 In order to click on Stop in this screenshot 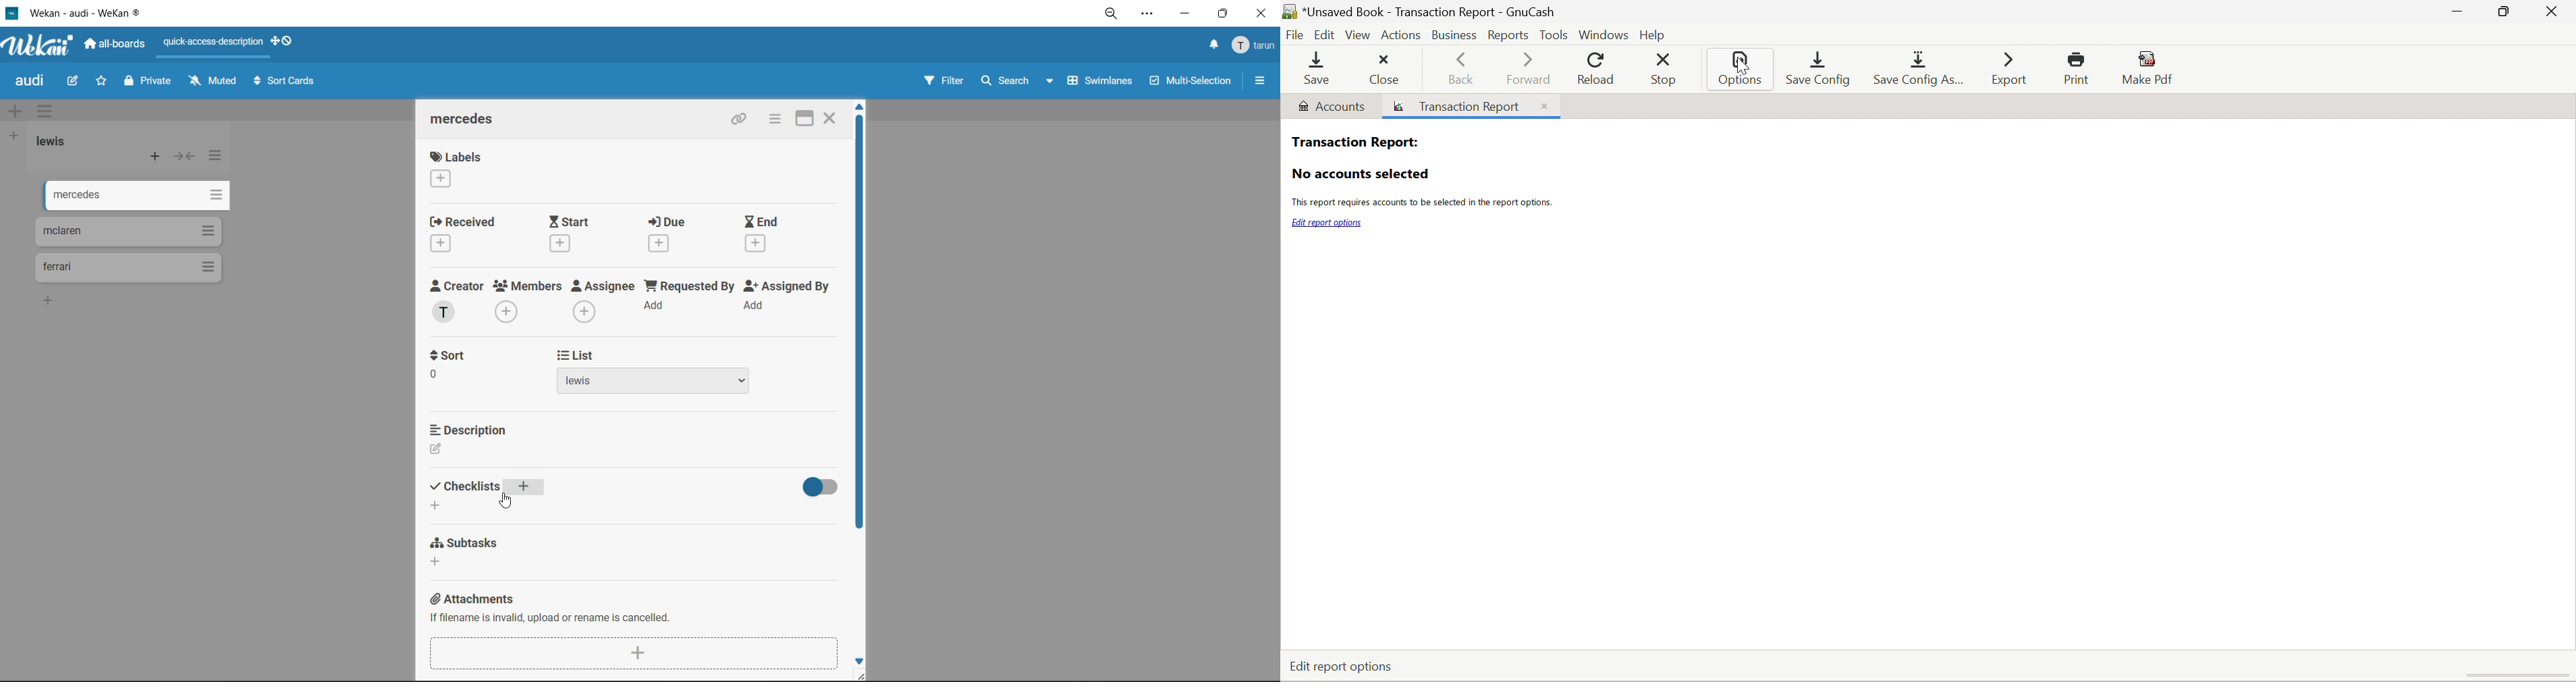, I will do `click(1666, 70)`.